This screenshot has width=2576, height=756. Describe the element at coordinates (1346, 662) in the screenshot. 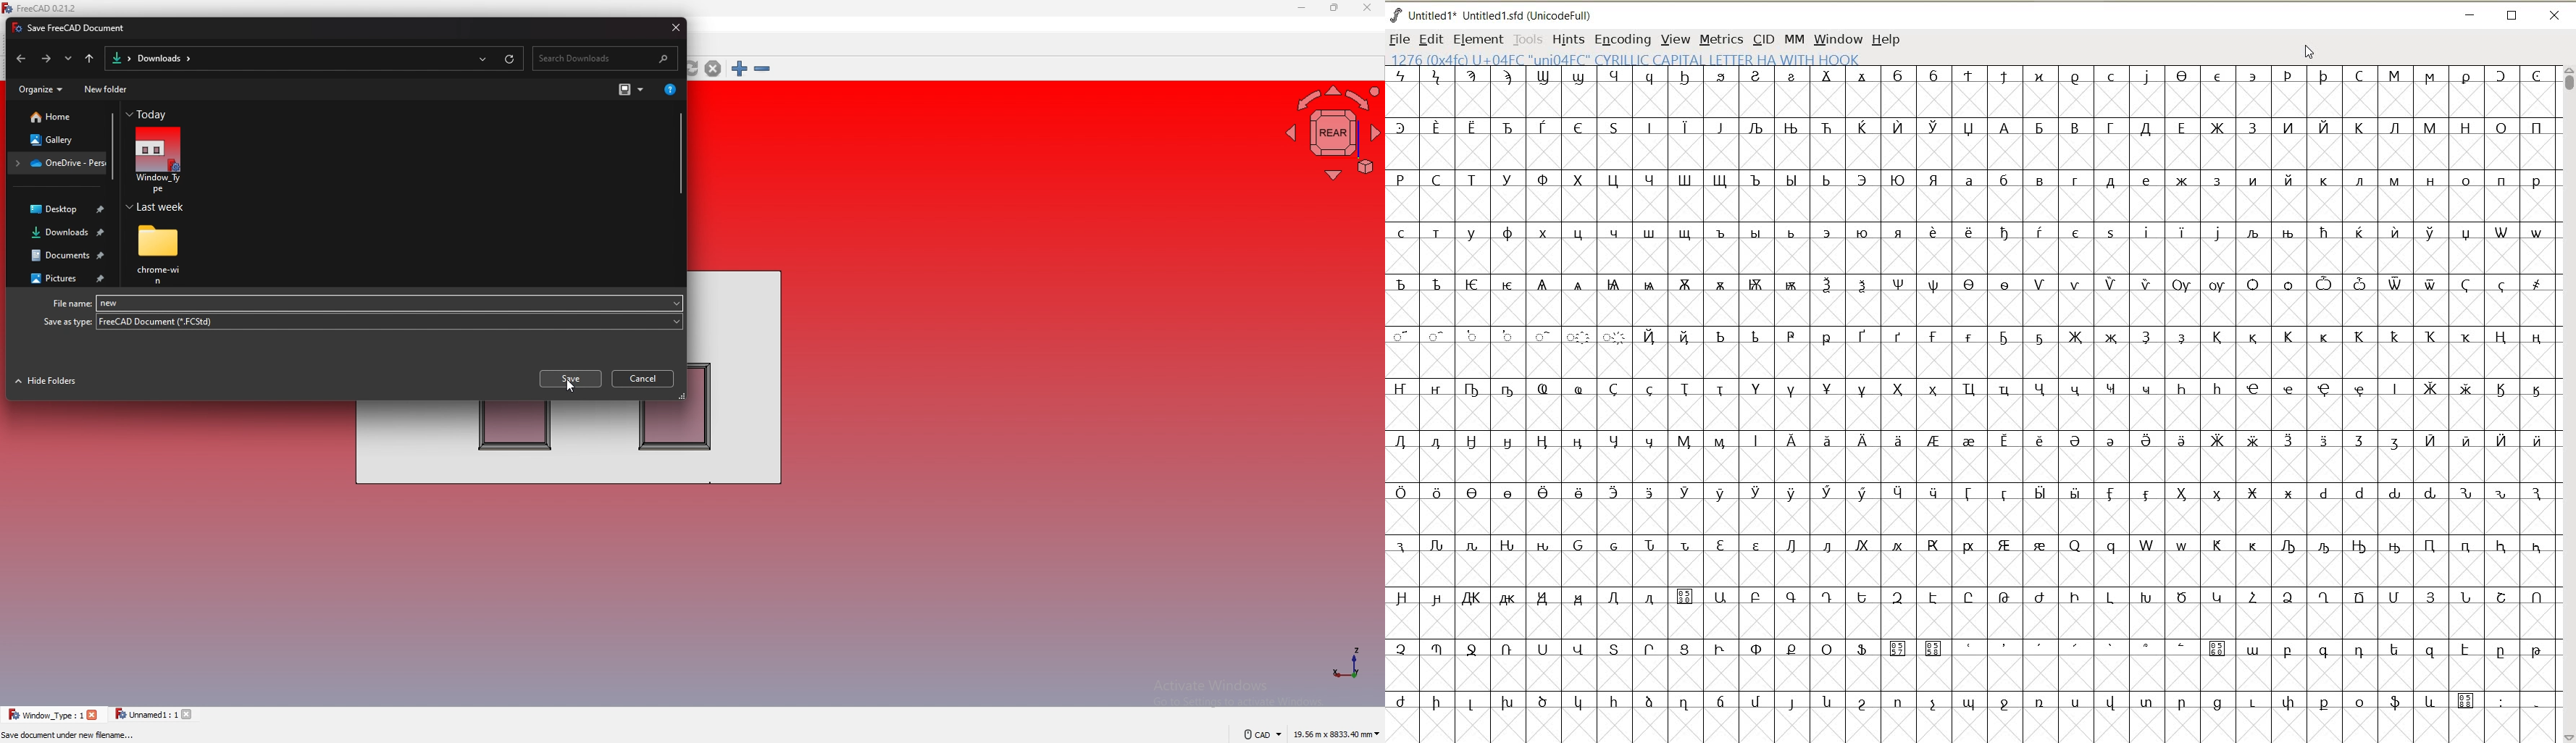

I see `axis` at that location.